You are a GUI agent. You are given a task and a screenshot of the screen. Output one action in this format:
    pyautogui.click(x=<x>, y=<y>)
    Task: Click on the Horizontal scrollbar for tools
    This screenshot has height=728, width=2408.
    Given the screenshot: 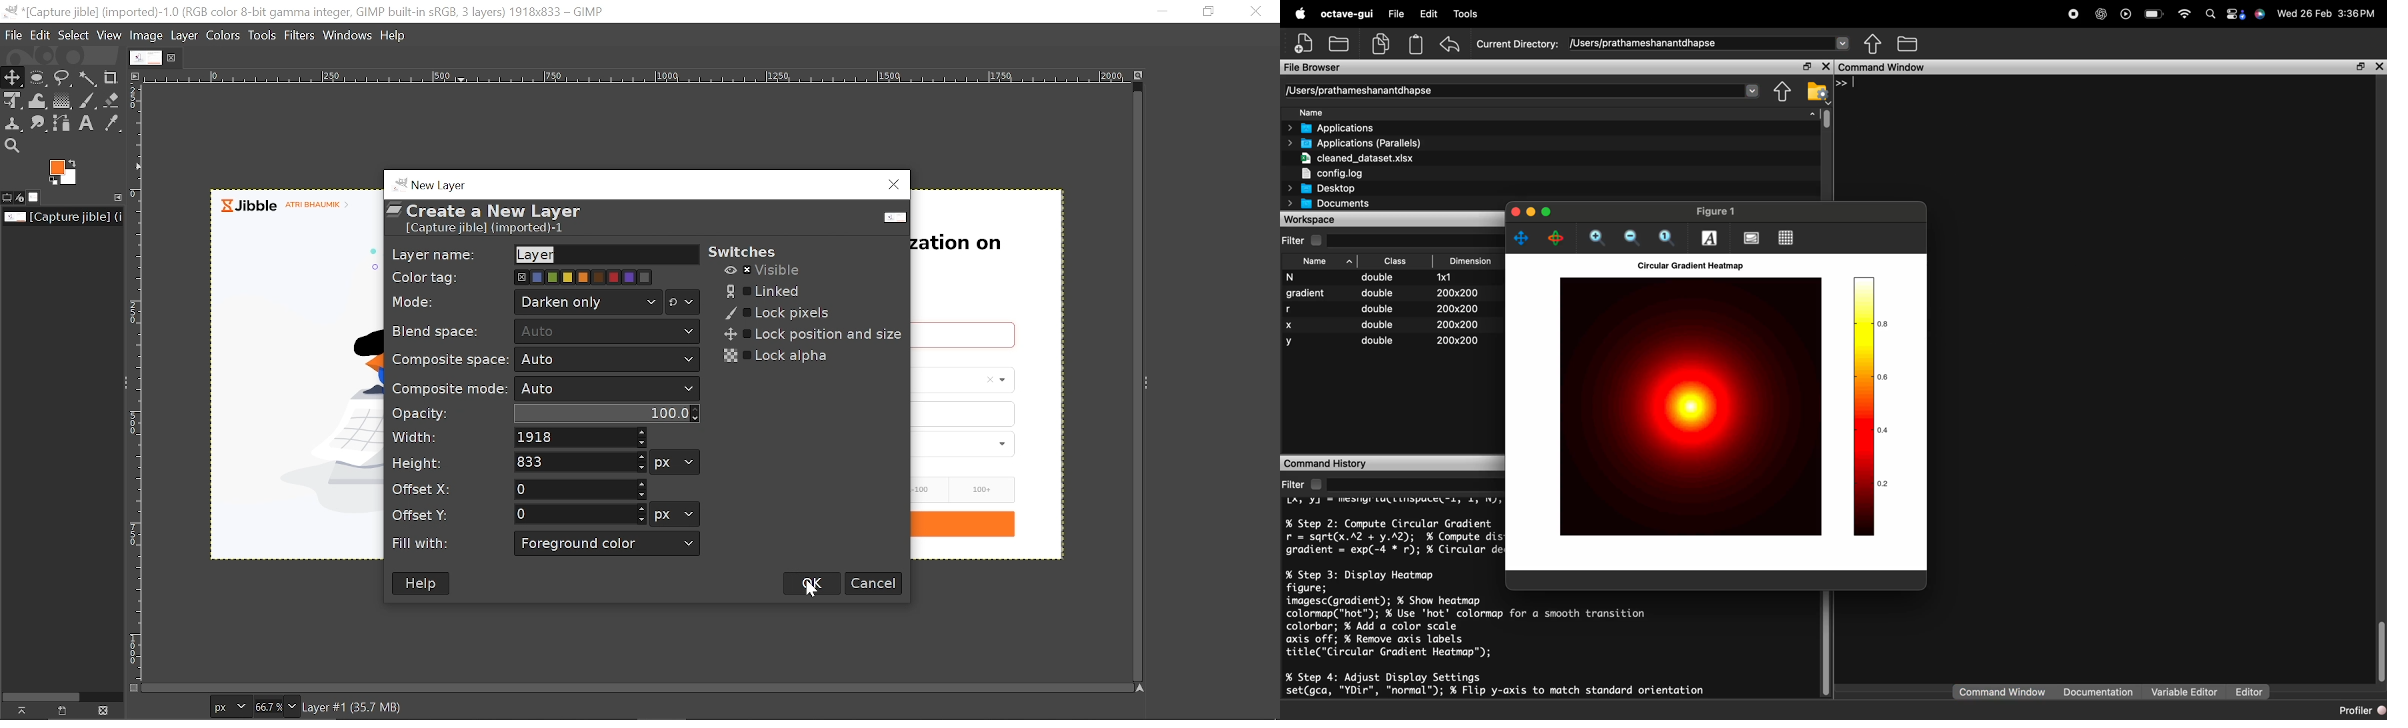 What is the action you would take?
    pyautogui.click(x=41, y=695)
    